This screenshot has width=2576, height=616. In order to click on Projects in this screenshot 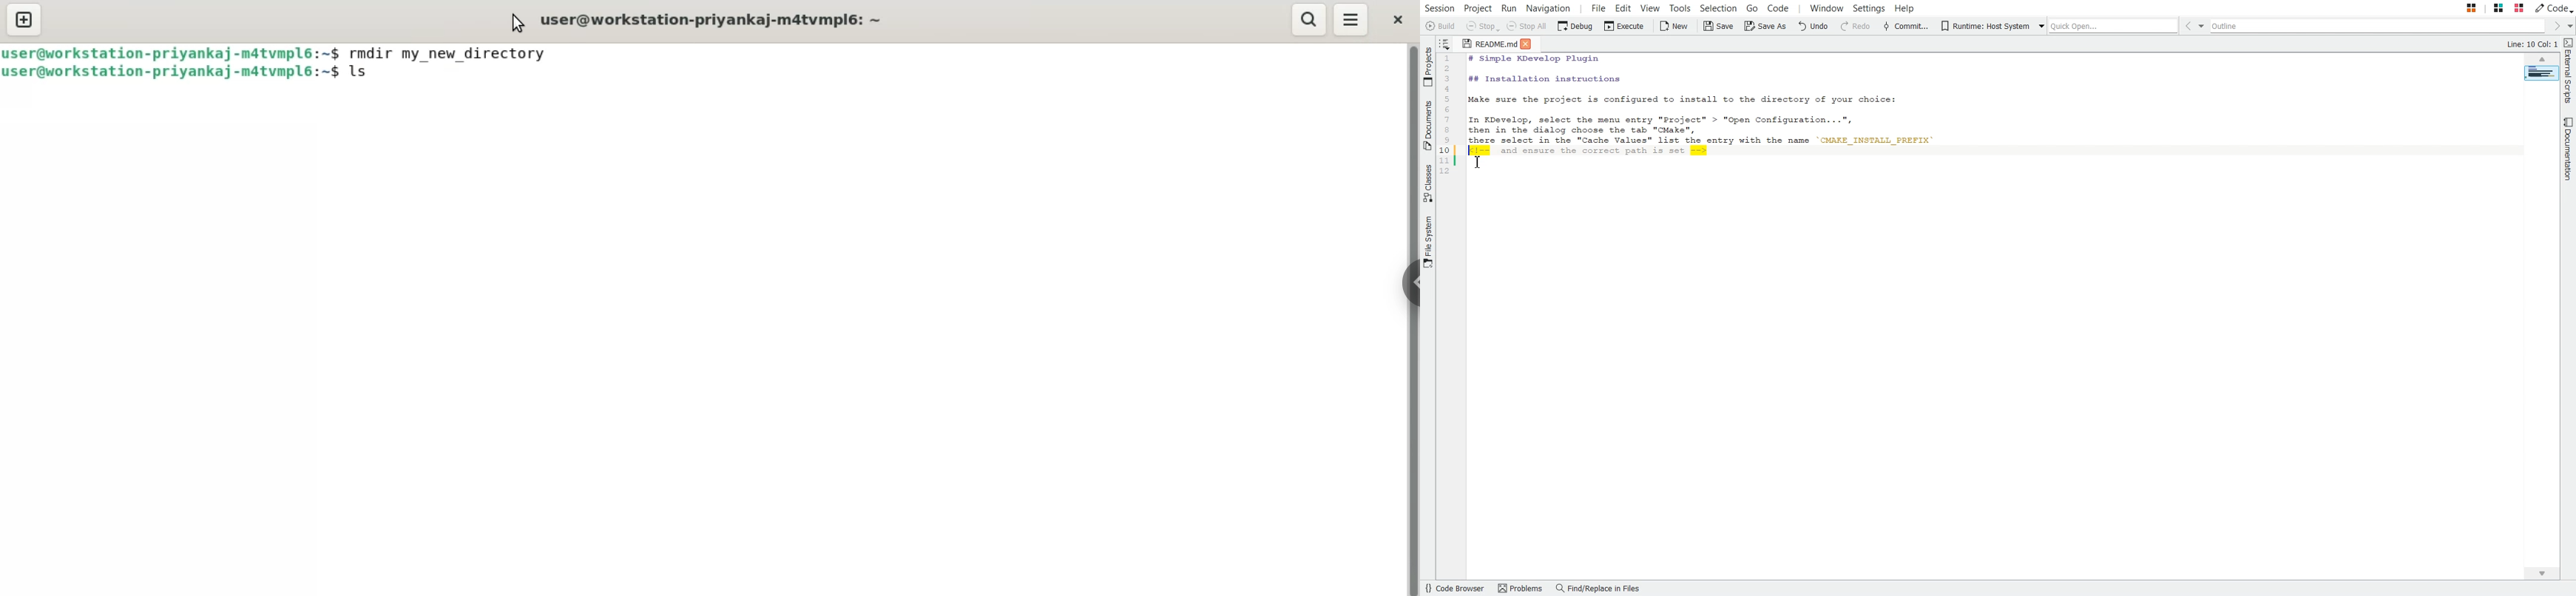, I will do `click(1428, 67)`.